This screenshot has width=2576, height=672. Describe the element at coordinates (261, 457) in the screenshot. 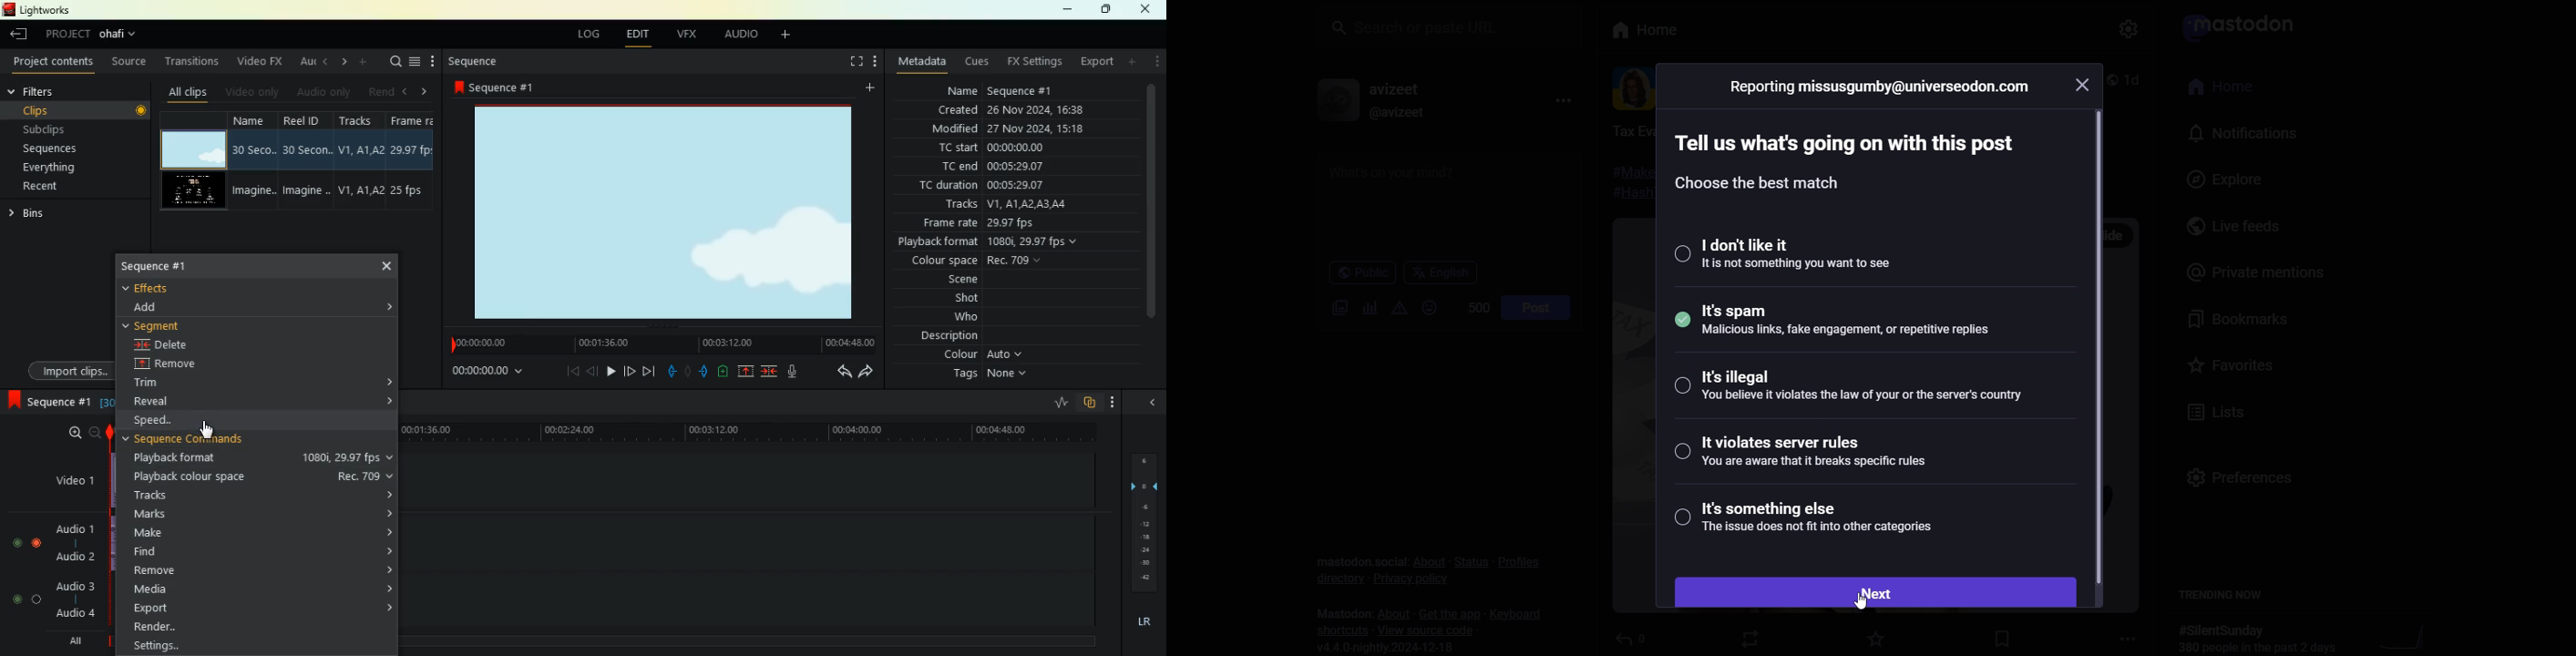

I see `playback format` at that location.